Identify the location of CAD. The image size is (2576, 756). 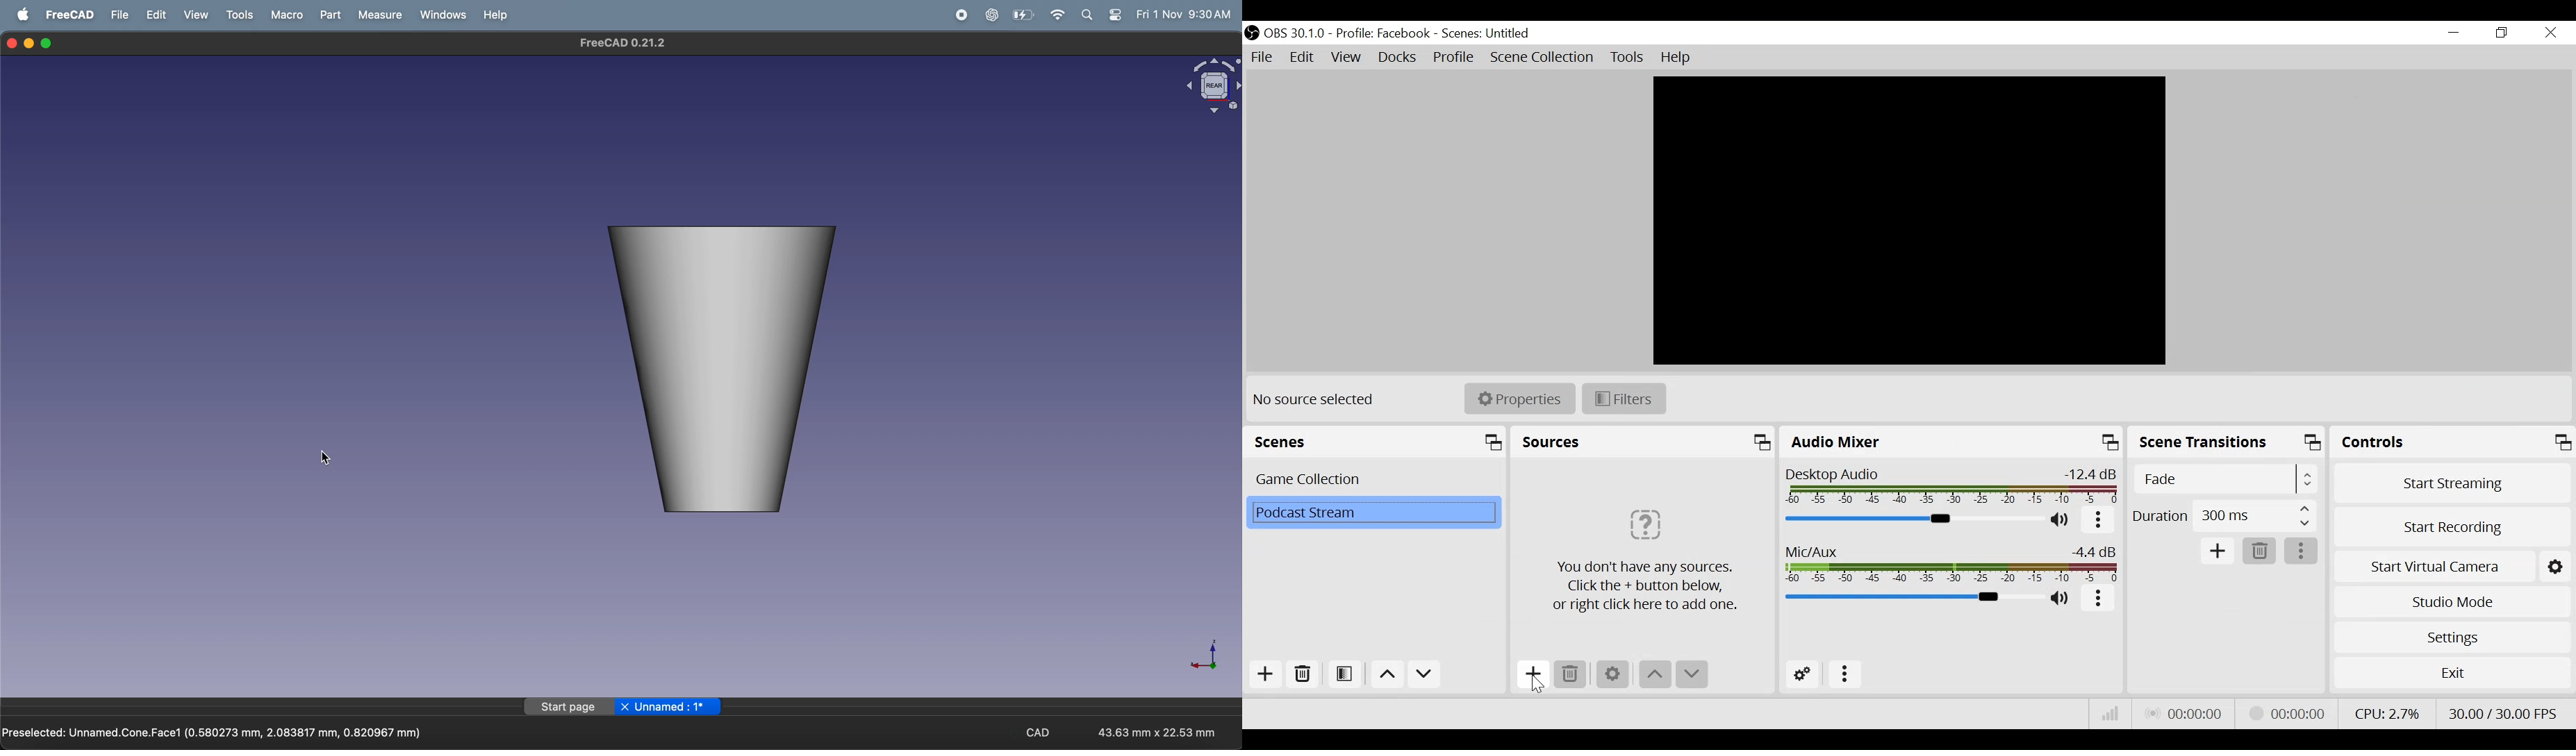
(1046, 731).